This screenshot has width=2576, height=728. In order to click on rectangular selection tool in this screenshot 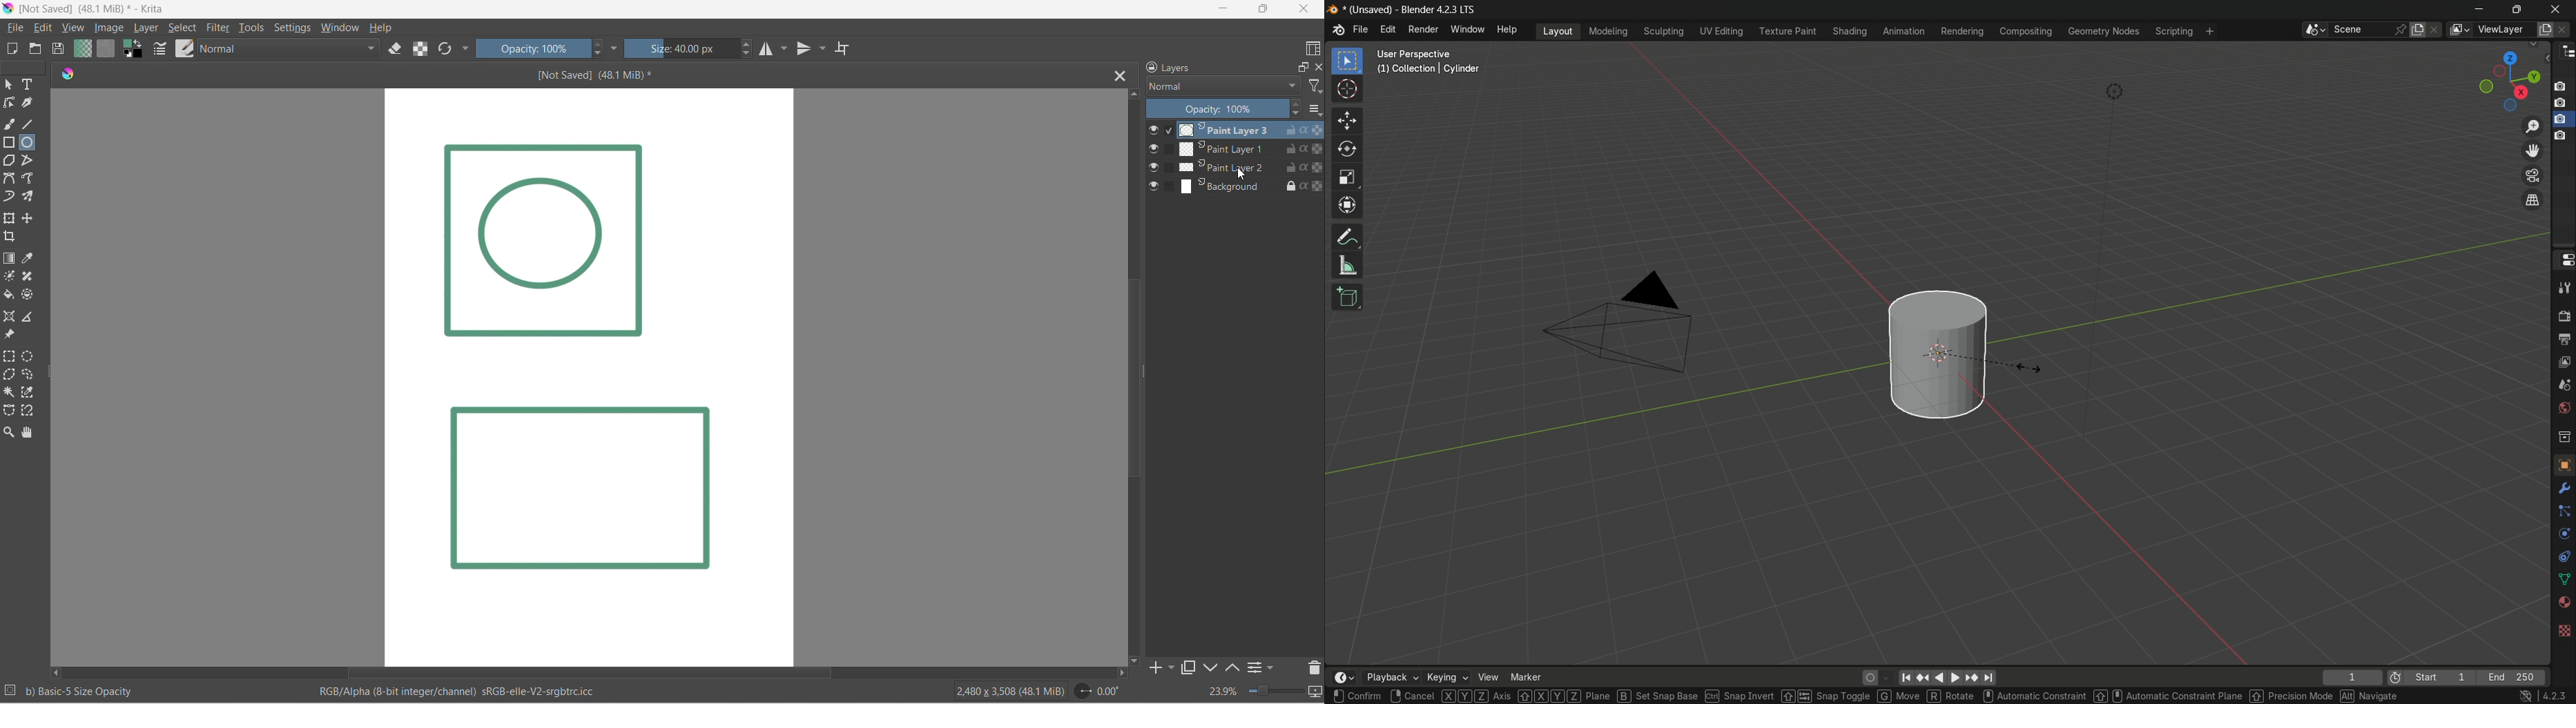, I will do `click(9, 357)`.